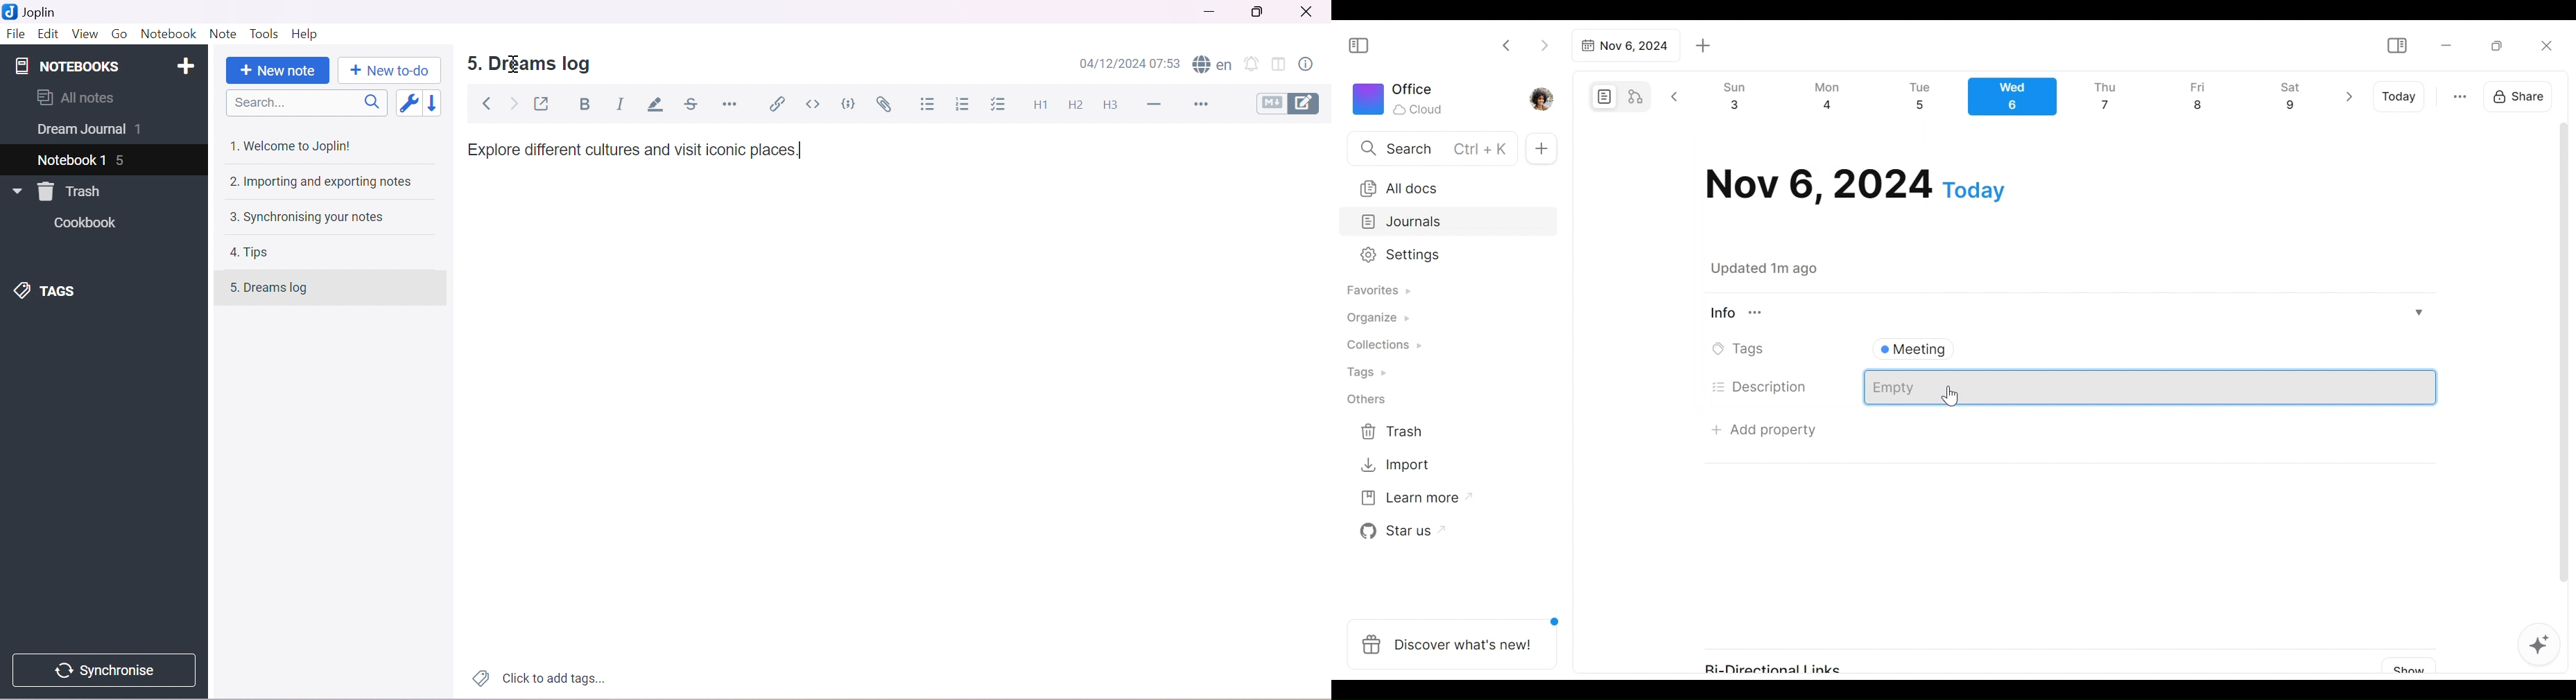 This screenshot has height=700, width=2576. What do you see at coordinates (467, 64) in the screenshot?
I see `` at bounding box center [467, 64].